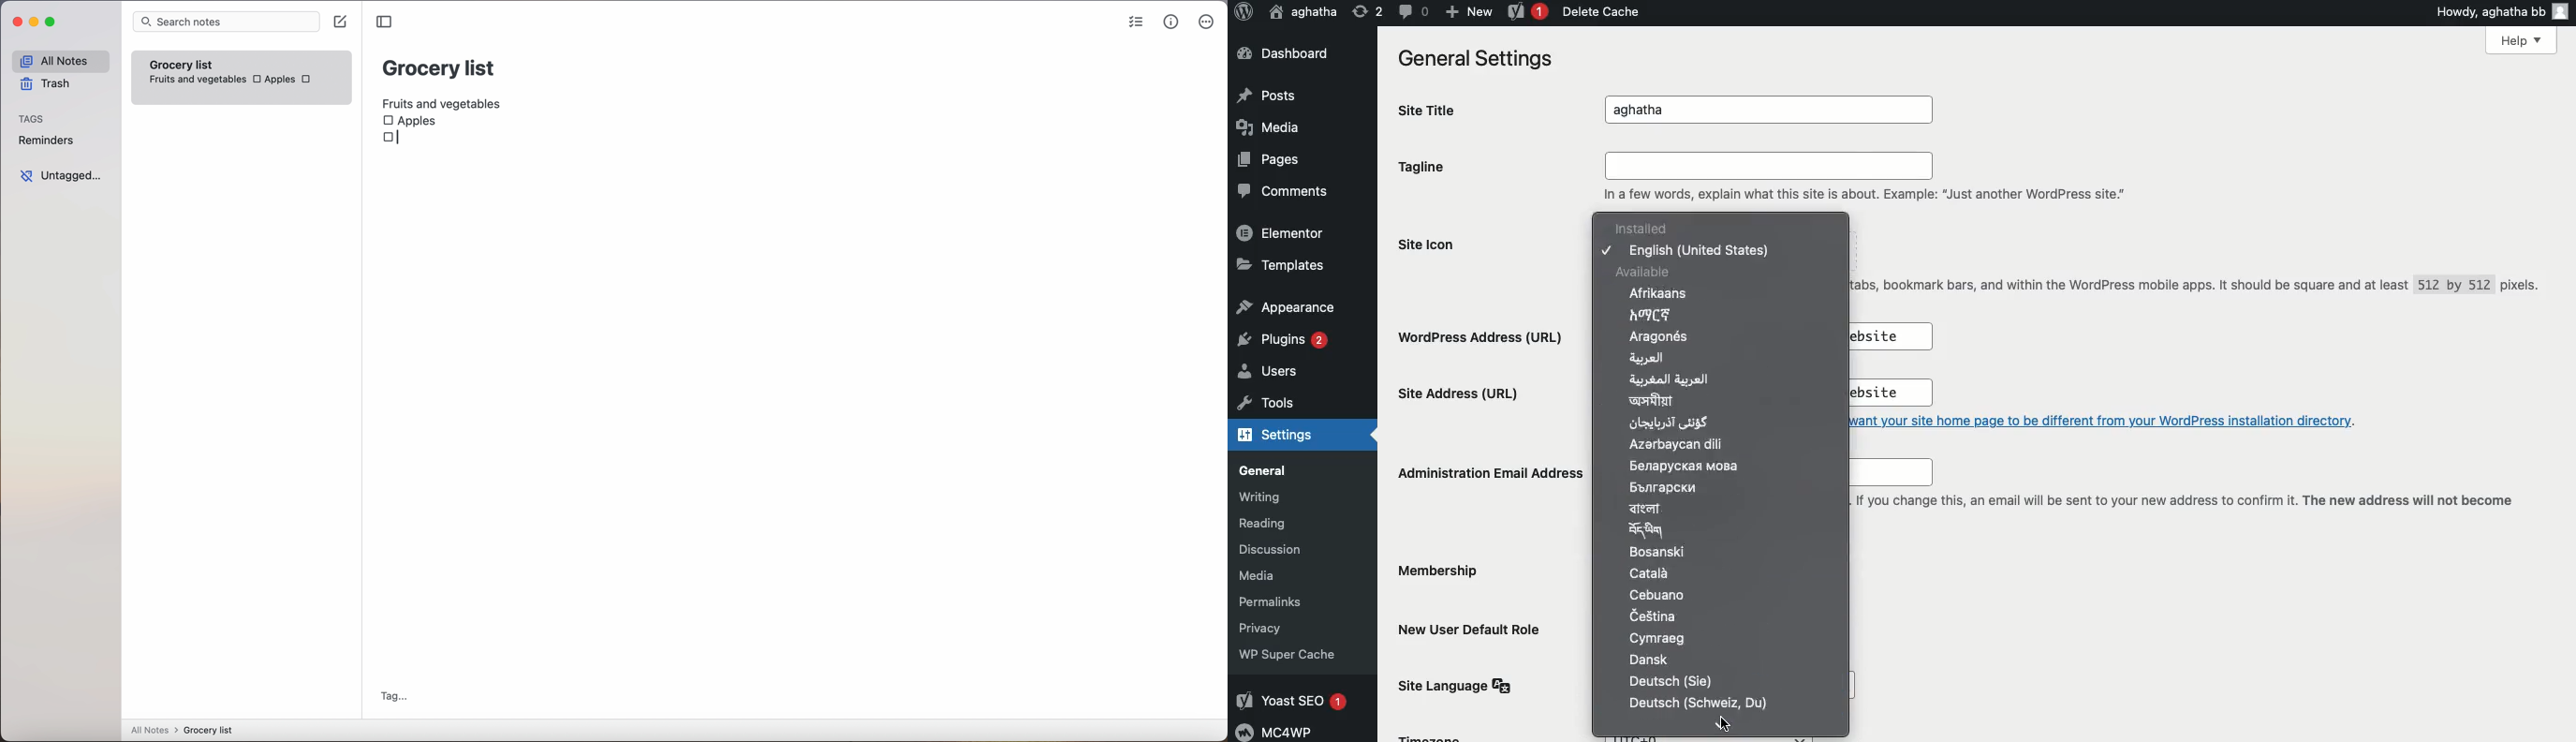  Describe the element at coordinates (226, 22) in the screenshot. I see `search bar` at that location.